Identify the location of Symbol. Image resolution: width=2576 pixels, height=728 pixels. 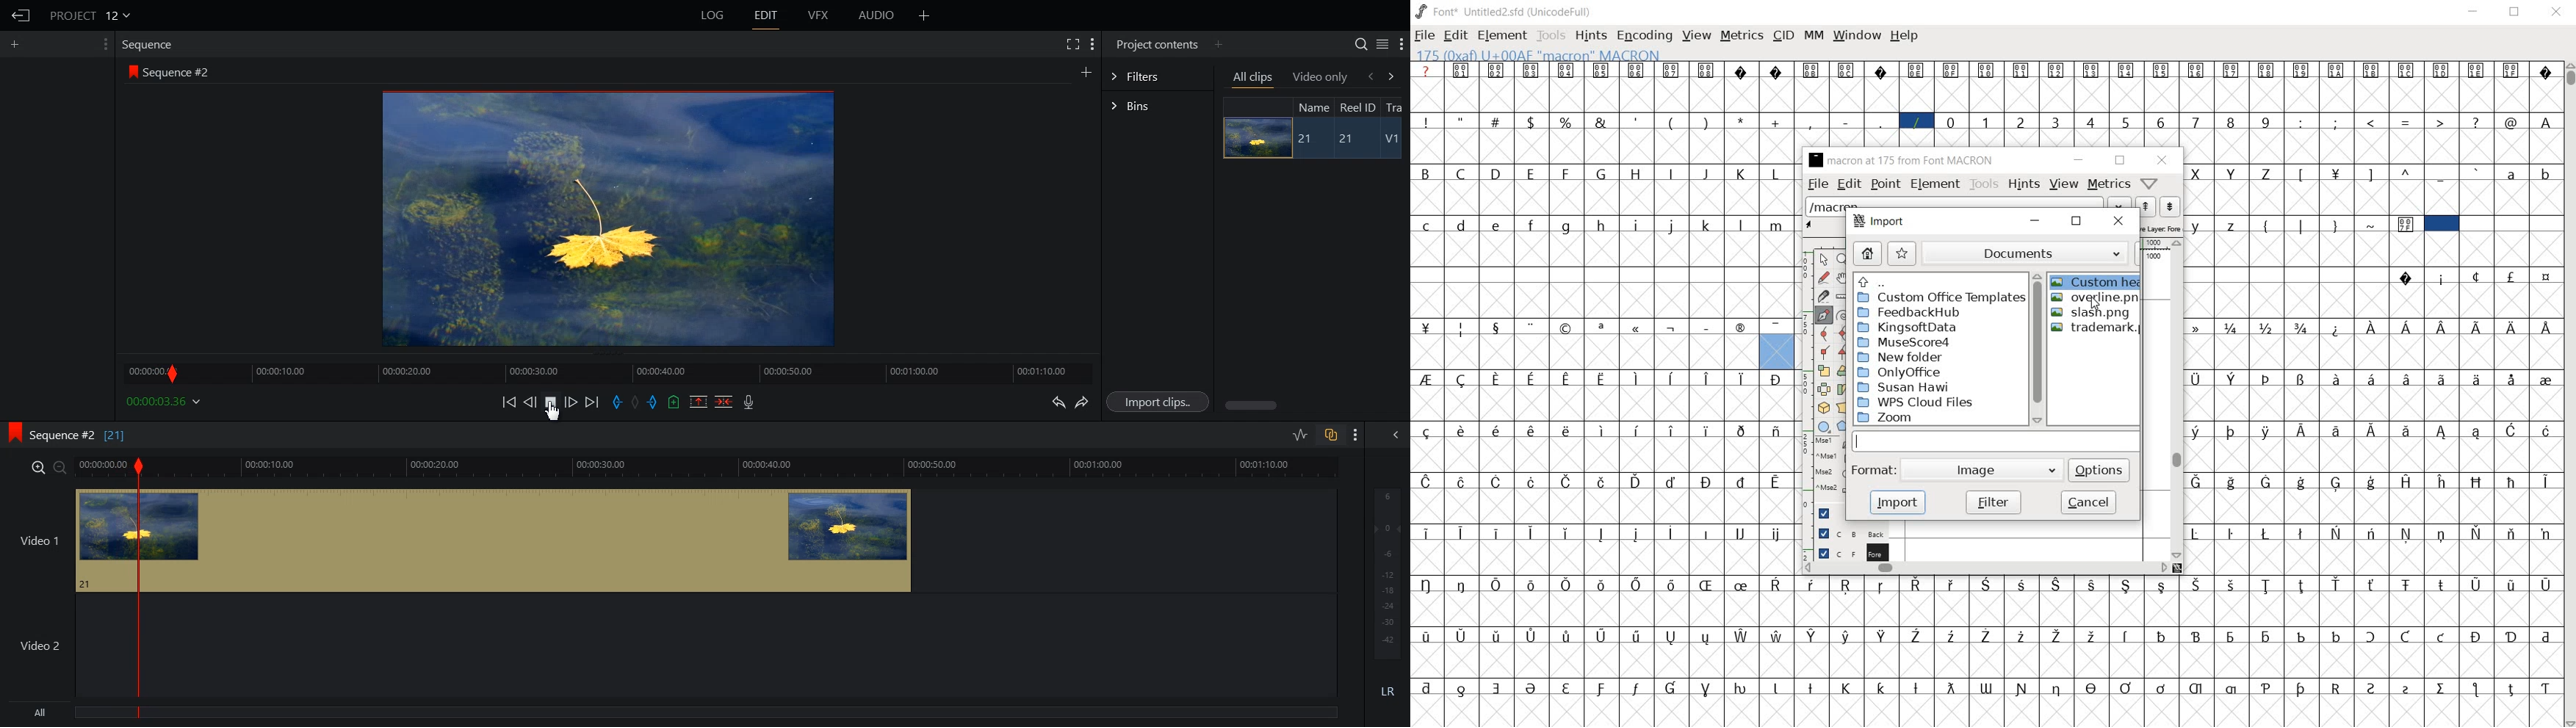
(2163, 687).